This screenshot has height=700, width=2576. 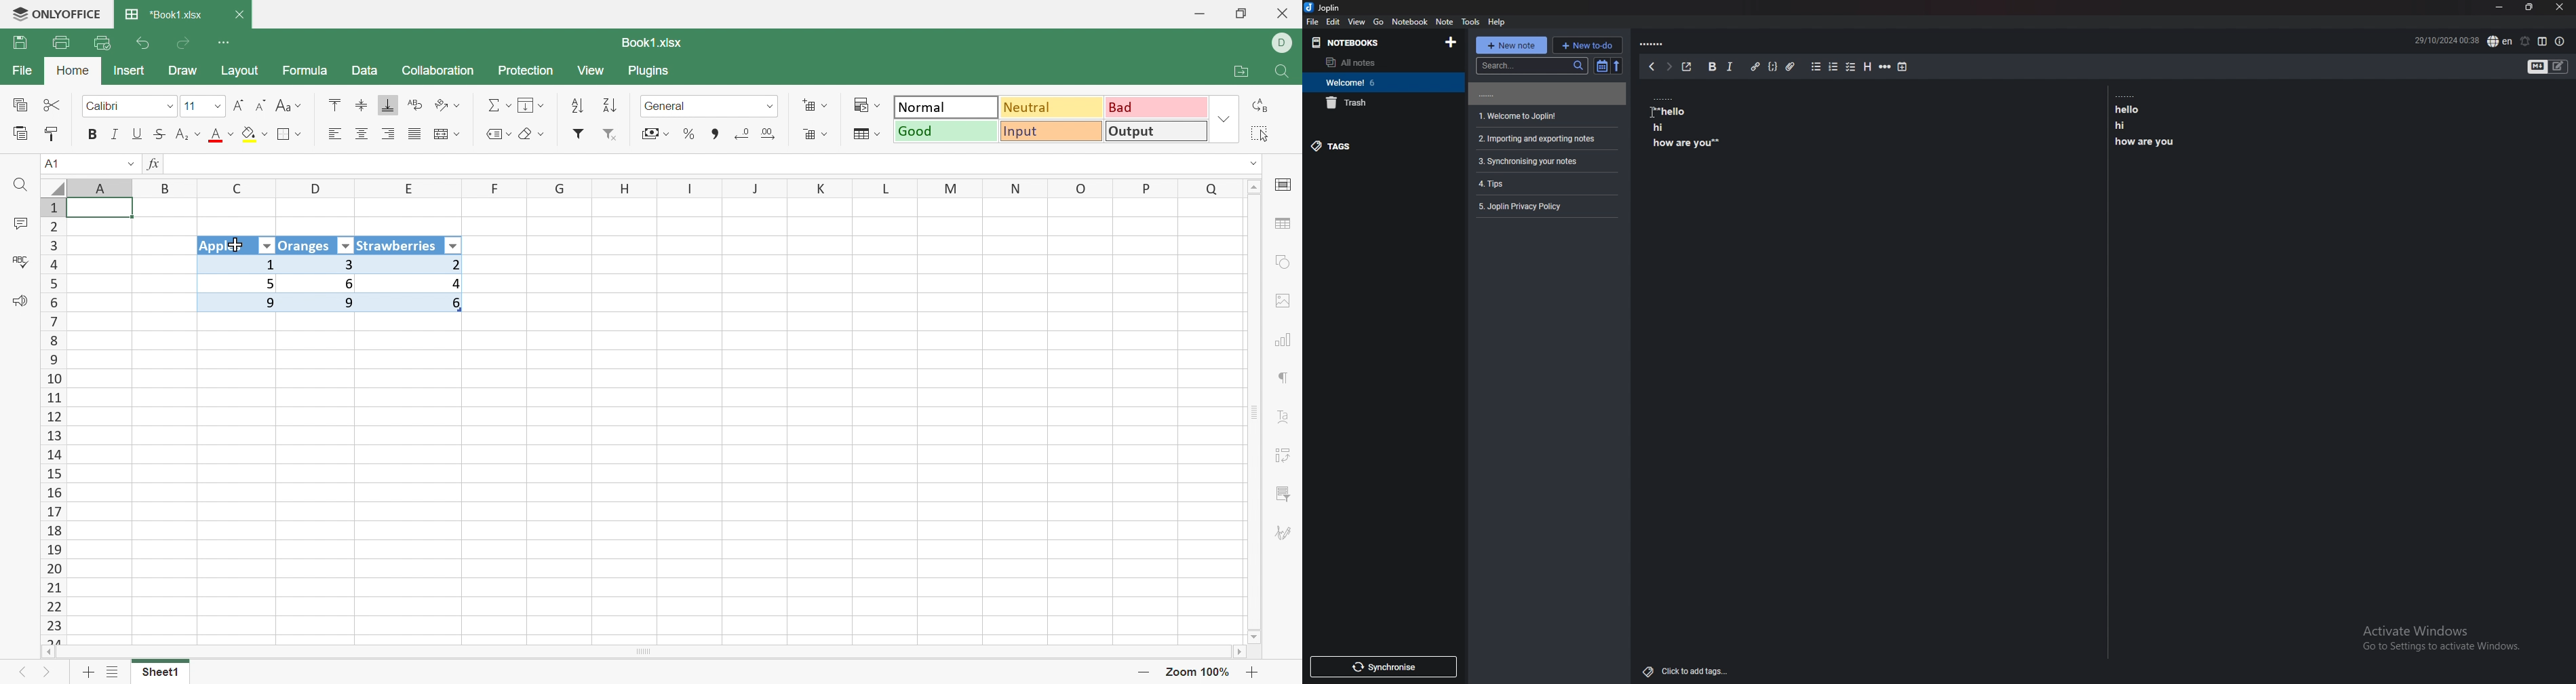 I want to click on Insert cells, so click(x=815, y=107).